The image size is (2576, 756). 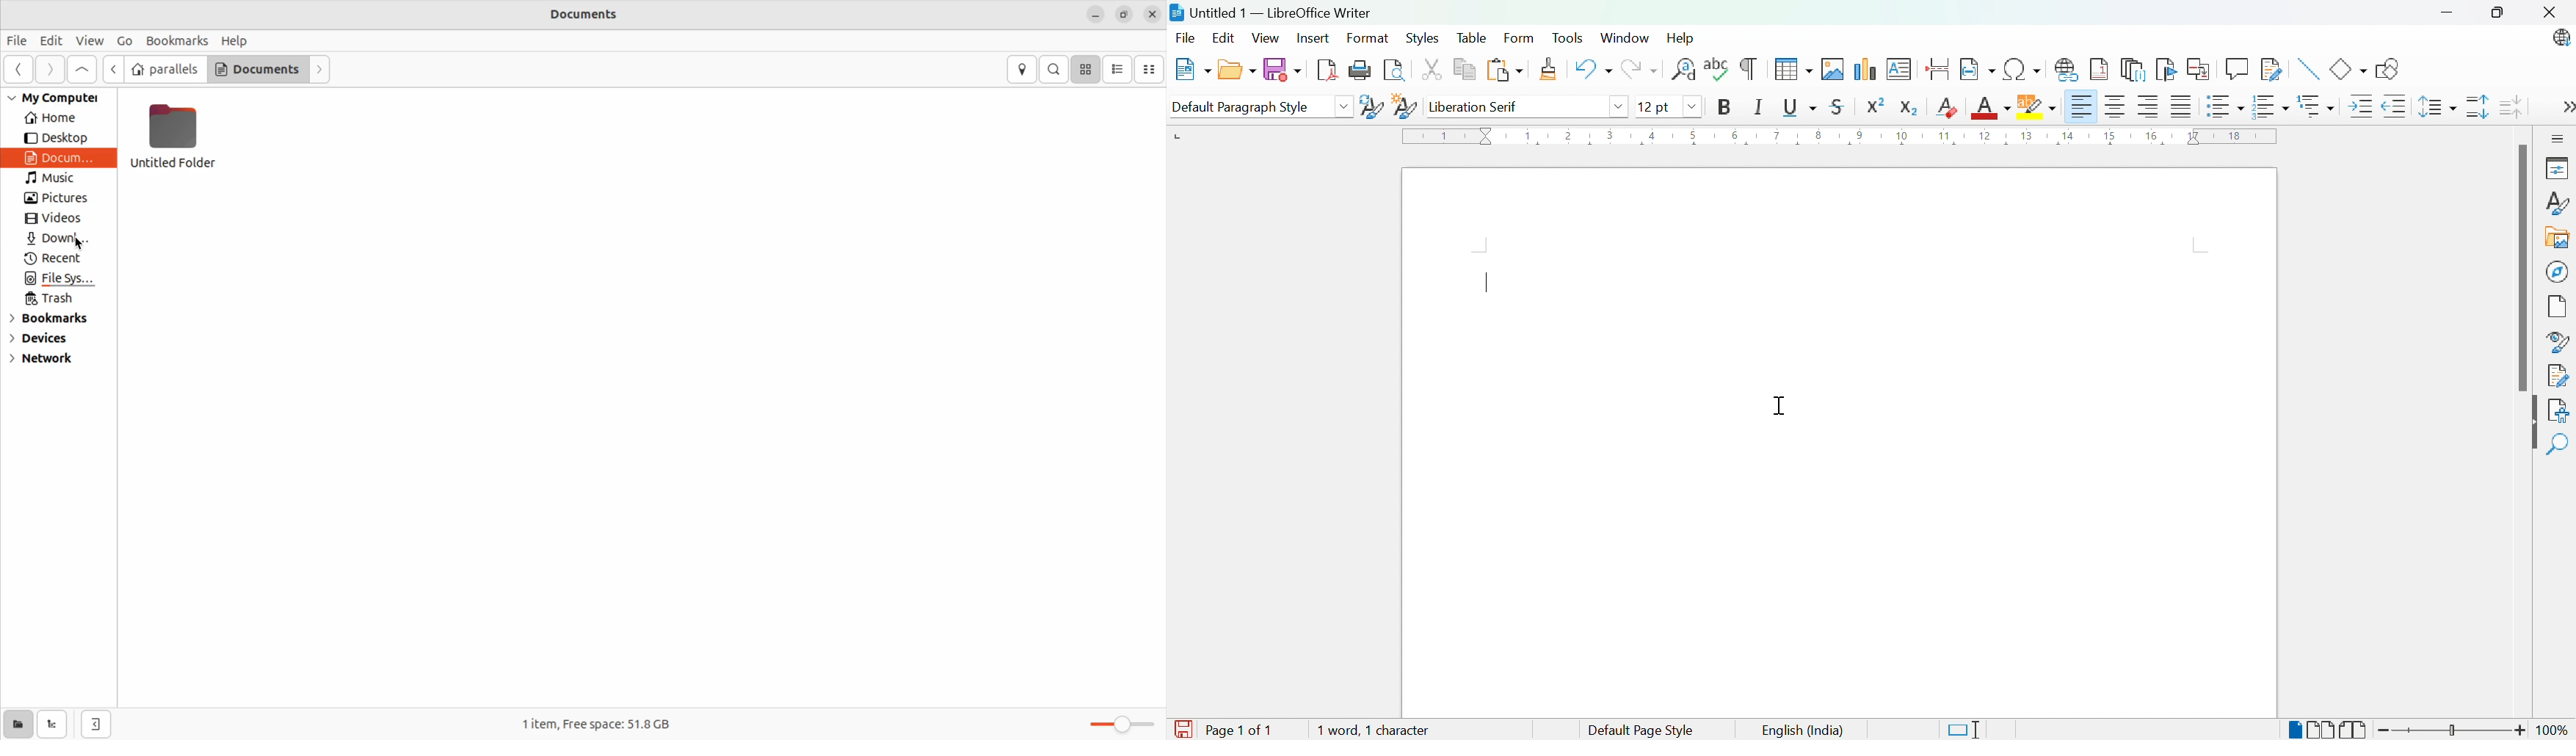 What do you see at coordinates (2082, 107) in the screenshot?
I see `Align left` at bounding box center [2082, 107].